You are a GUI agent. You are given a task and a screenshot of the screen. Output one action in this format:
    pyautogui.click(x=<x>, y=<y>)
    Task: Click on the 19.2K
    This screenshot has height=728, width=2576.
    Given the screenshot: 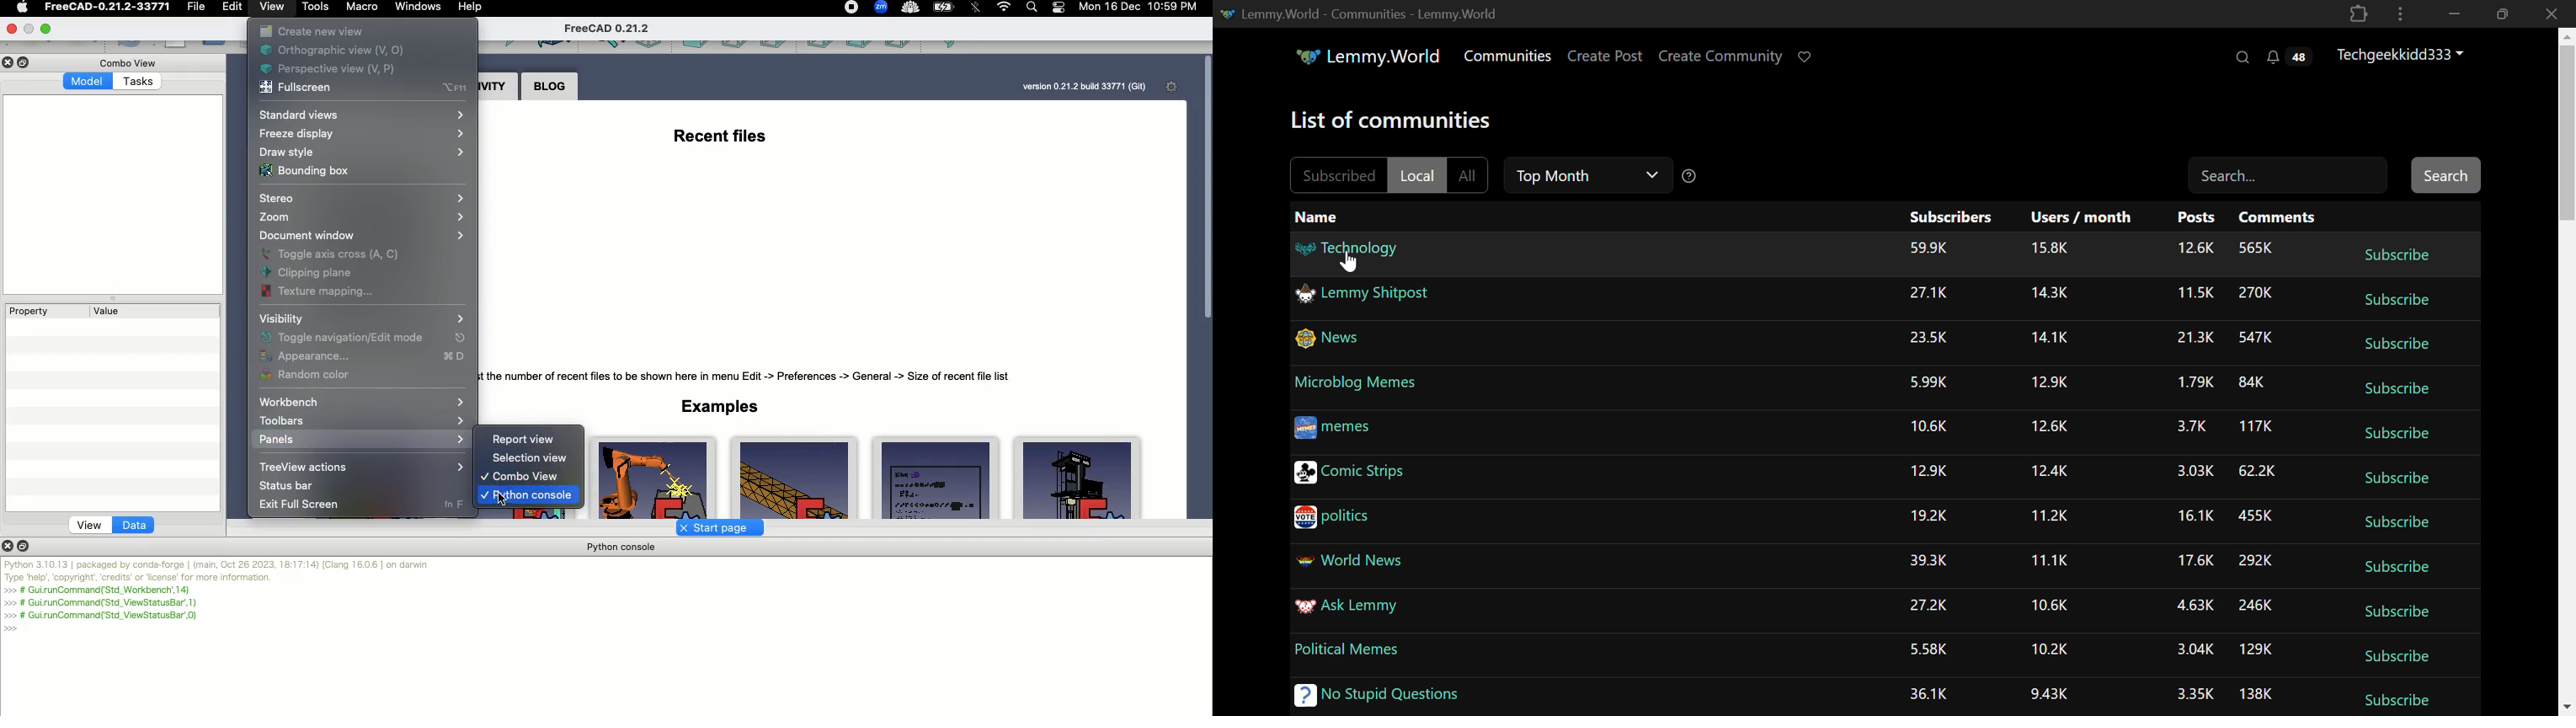 What is the action you would take?
    pyautogui.click(x=1931, y=518)
    